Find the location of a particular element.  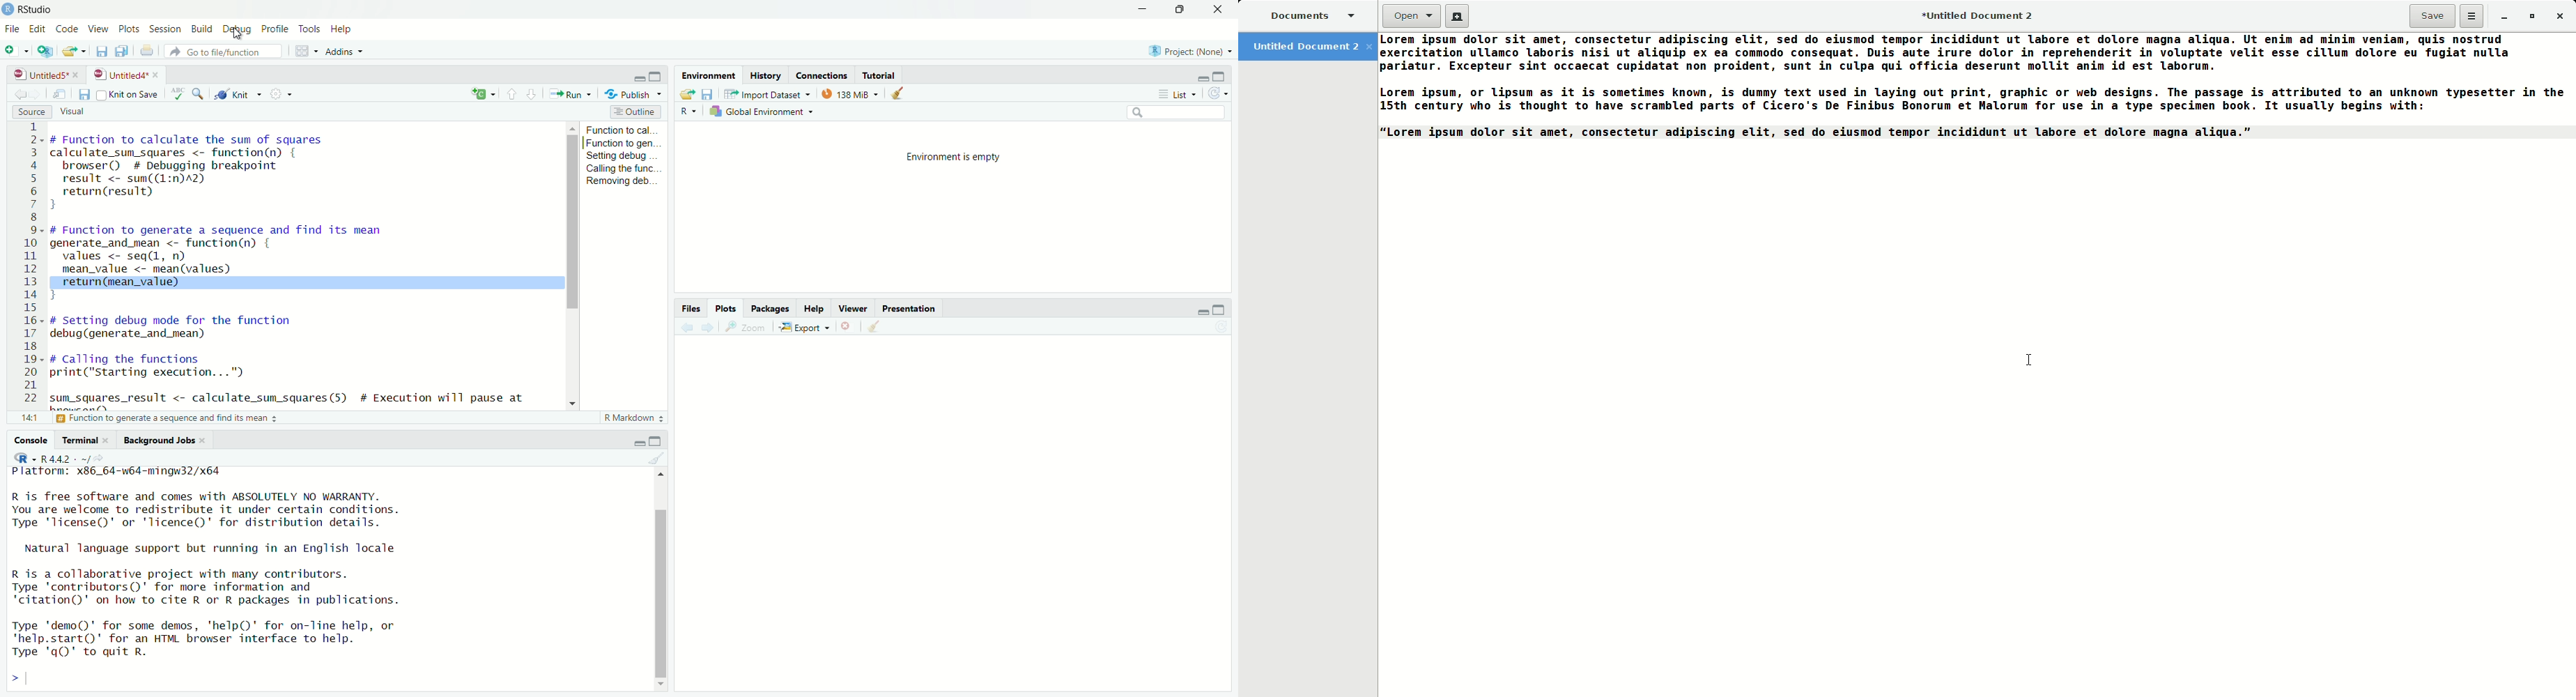

maximize is located at coordinates (657, 439).